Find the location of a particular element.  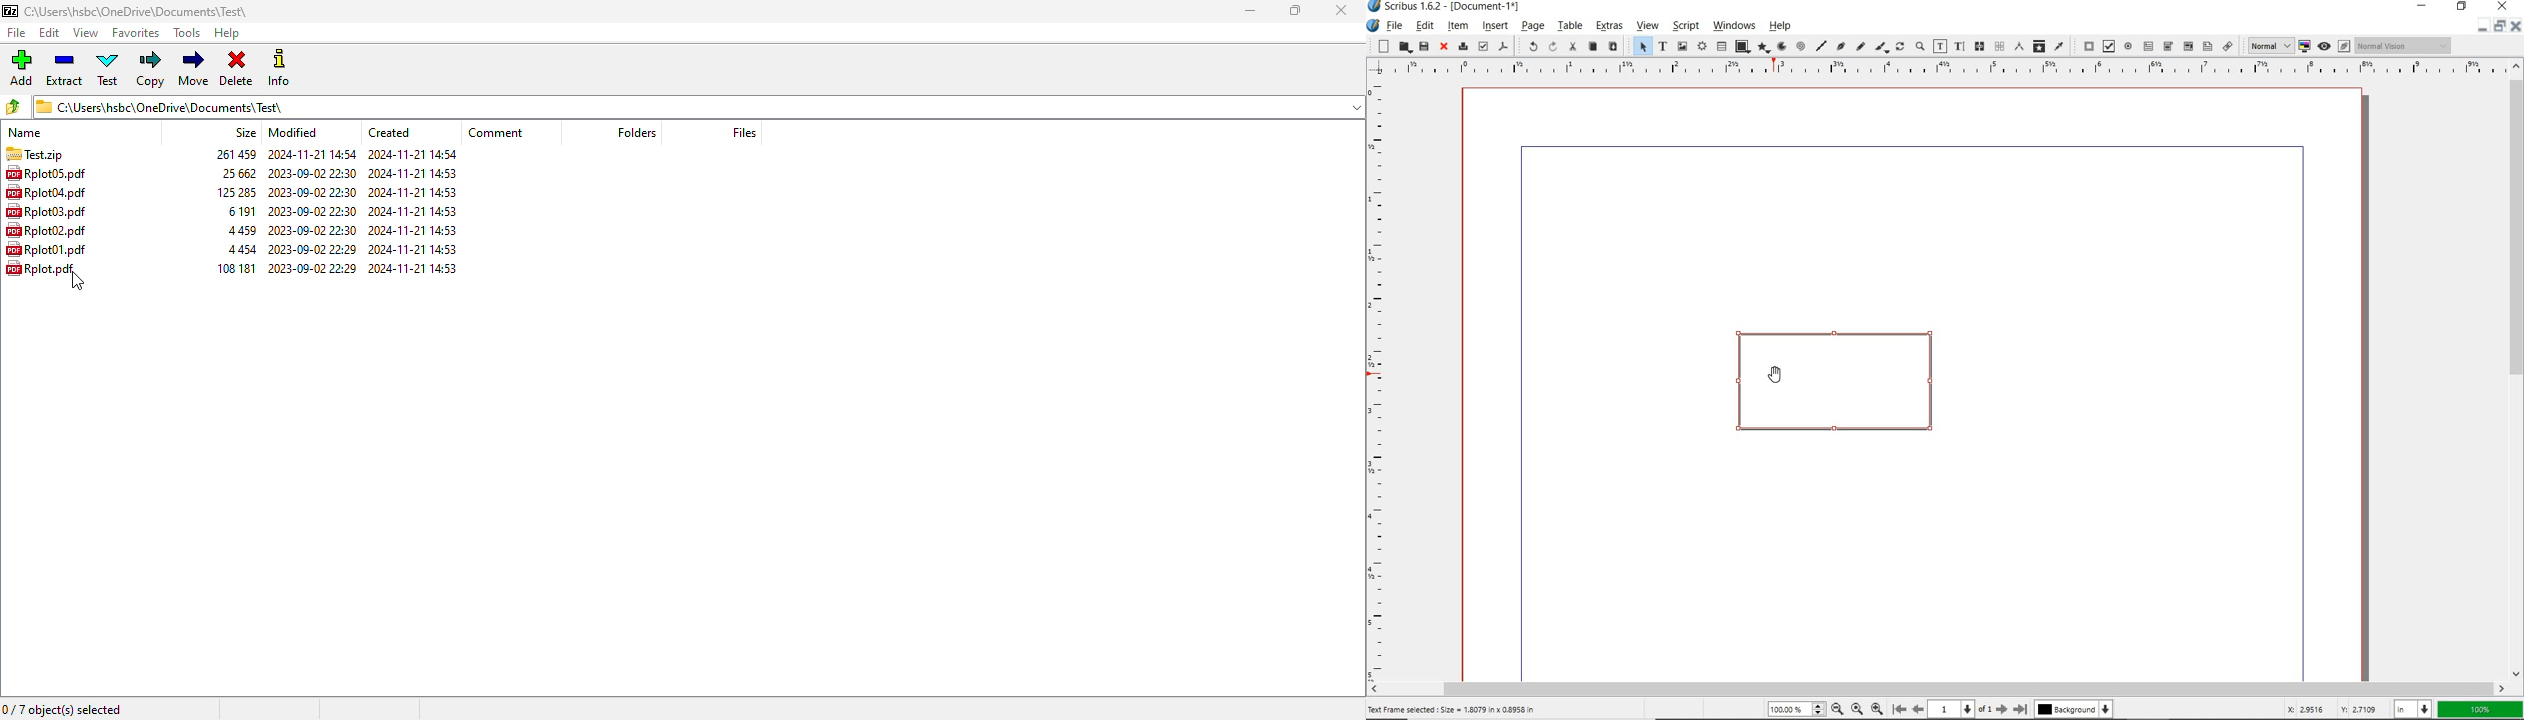

 2044-11-21 1454 is located at coordinates (306, 153).